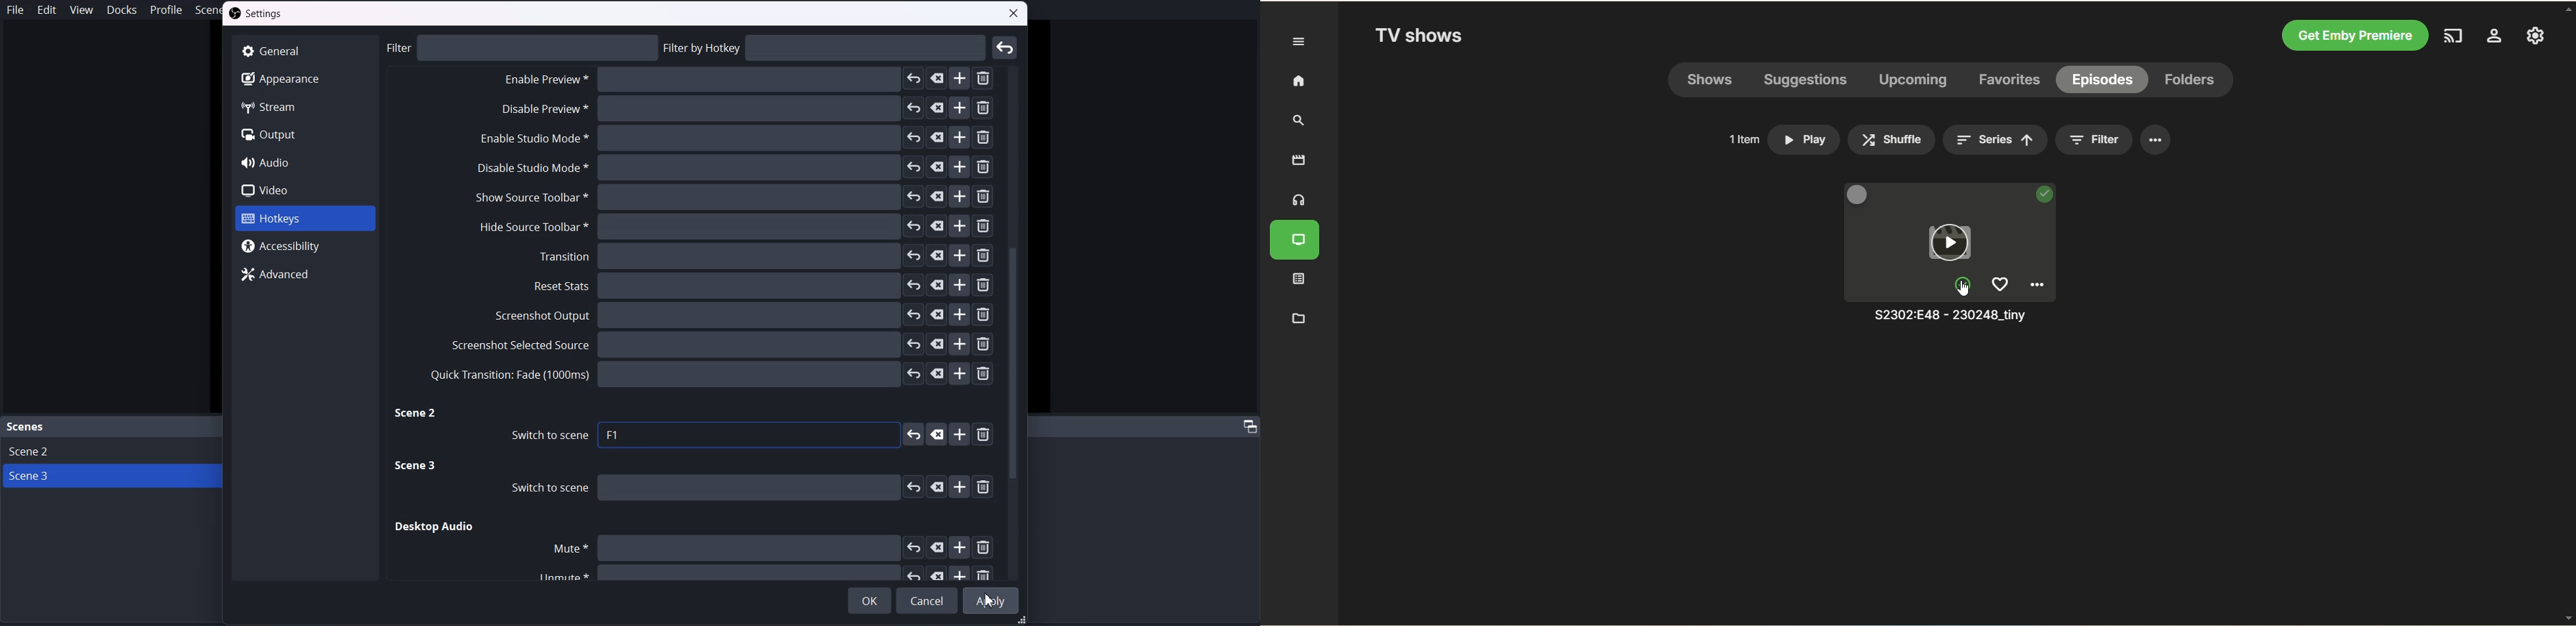 This screenshot has width=2576, height=644. What do you see at coordinates (826, 48) in the screenshot?
I see `Filtre by hotkey` at bounding box center [826, 48].